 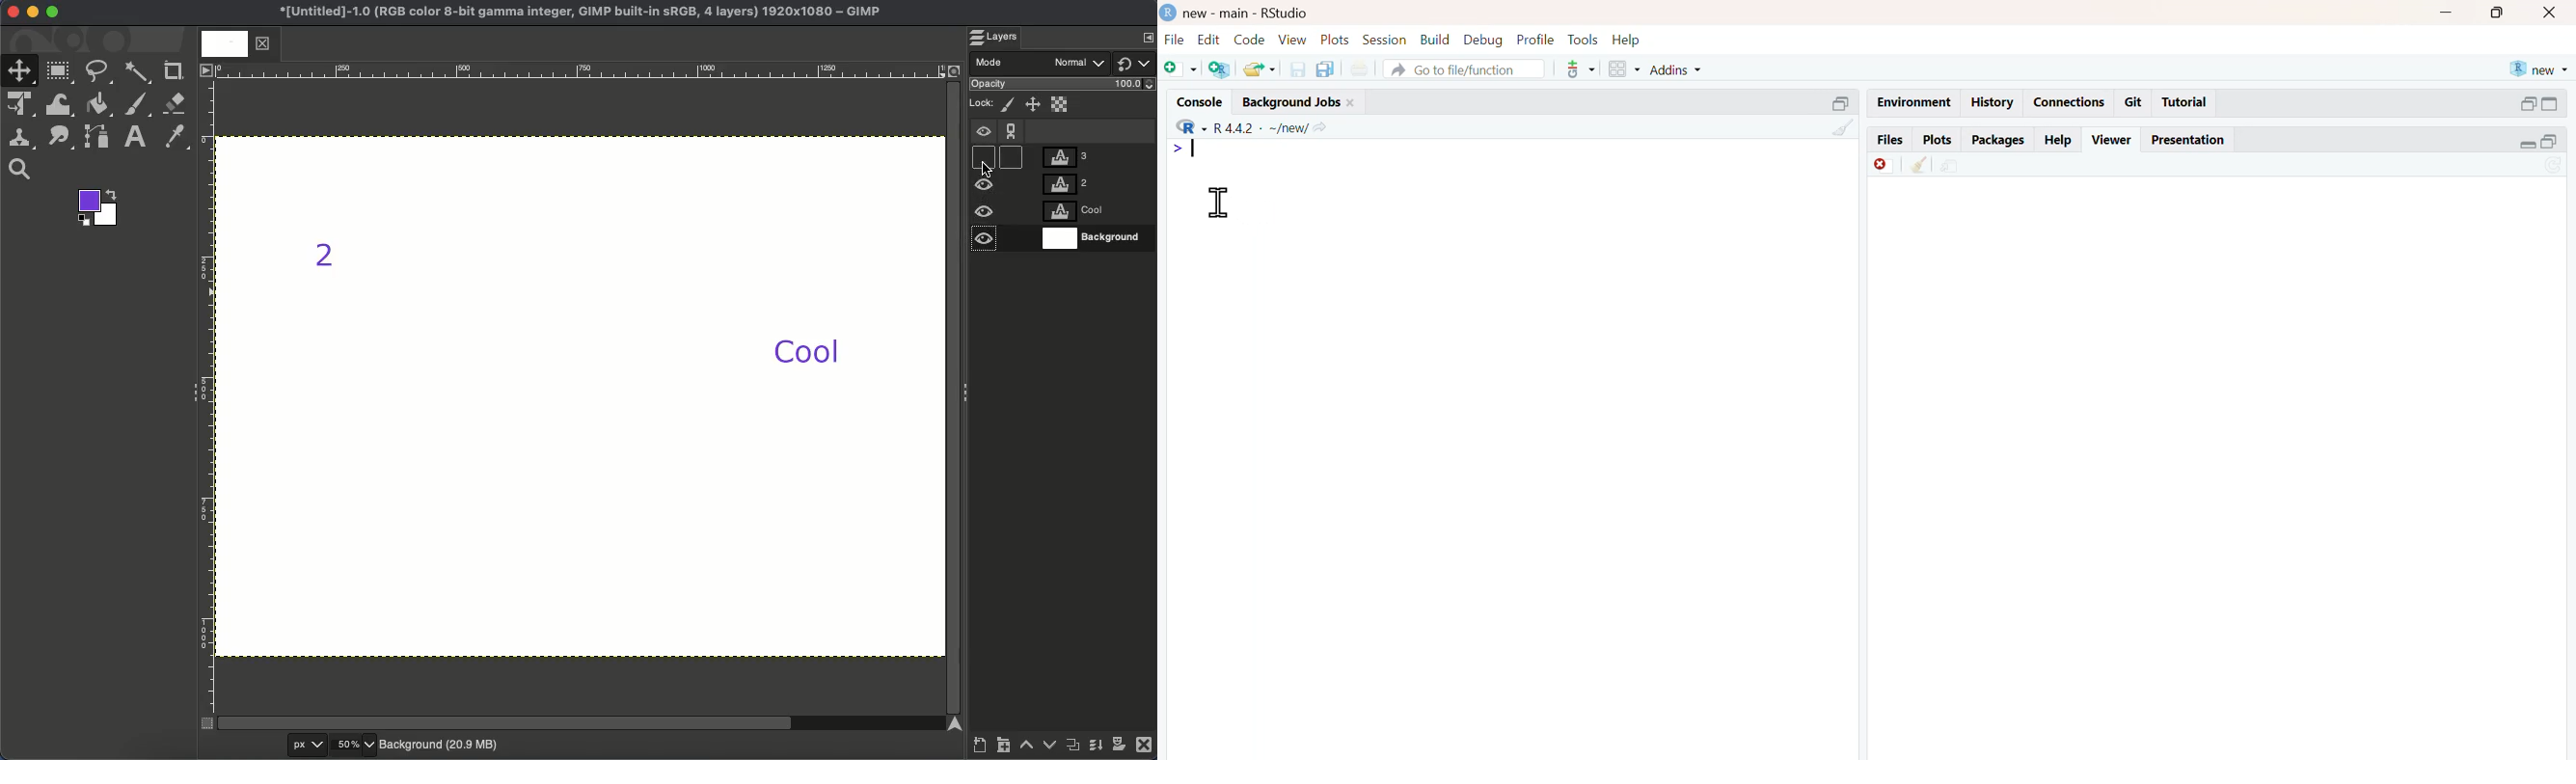 What do you see at coordinates (2133, 102) in the screenshot?
I see `git` at bounding box center [2133, 102].